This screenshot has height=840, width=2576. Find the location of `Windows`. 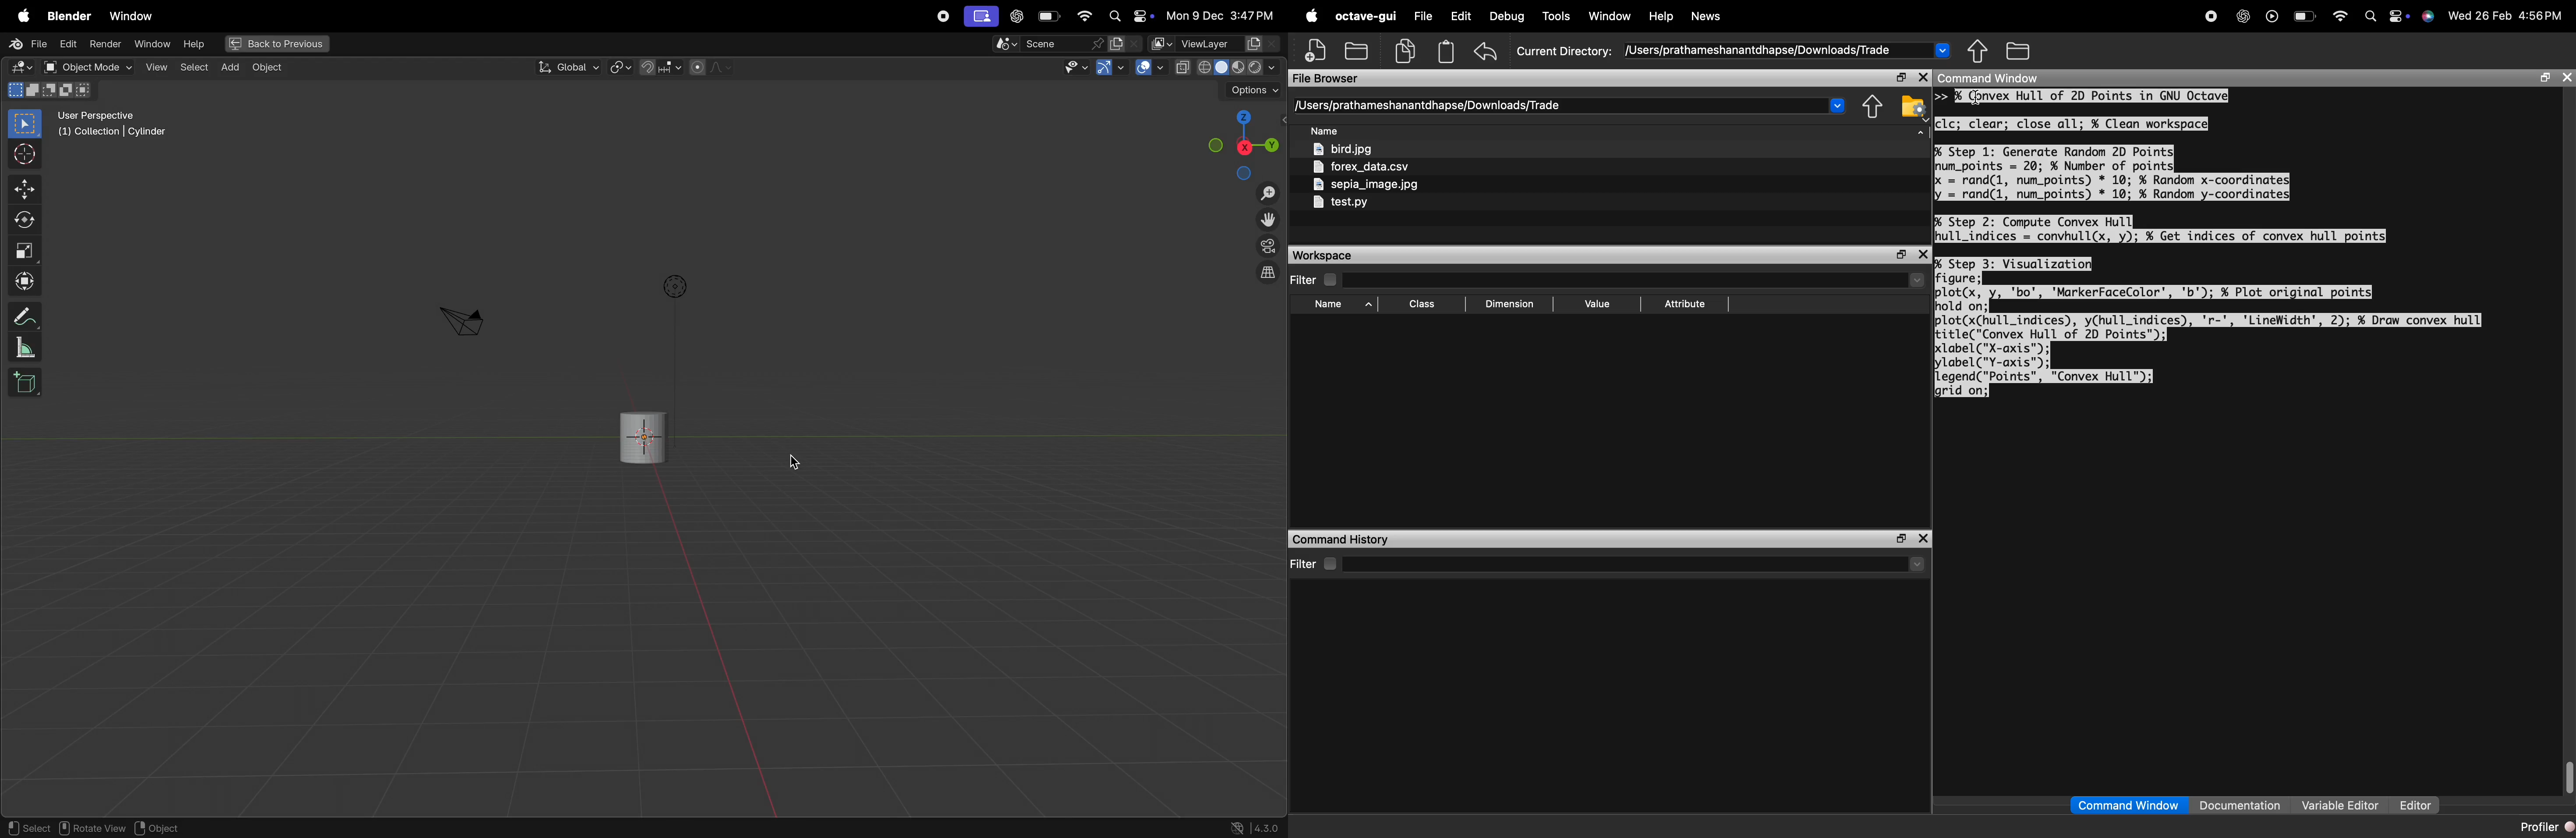

Windows is located at coordinates (131, 14).